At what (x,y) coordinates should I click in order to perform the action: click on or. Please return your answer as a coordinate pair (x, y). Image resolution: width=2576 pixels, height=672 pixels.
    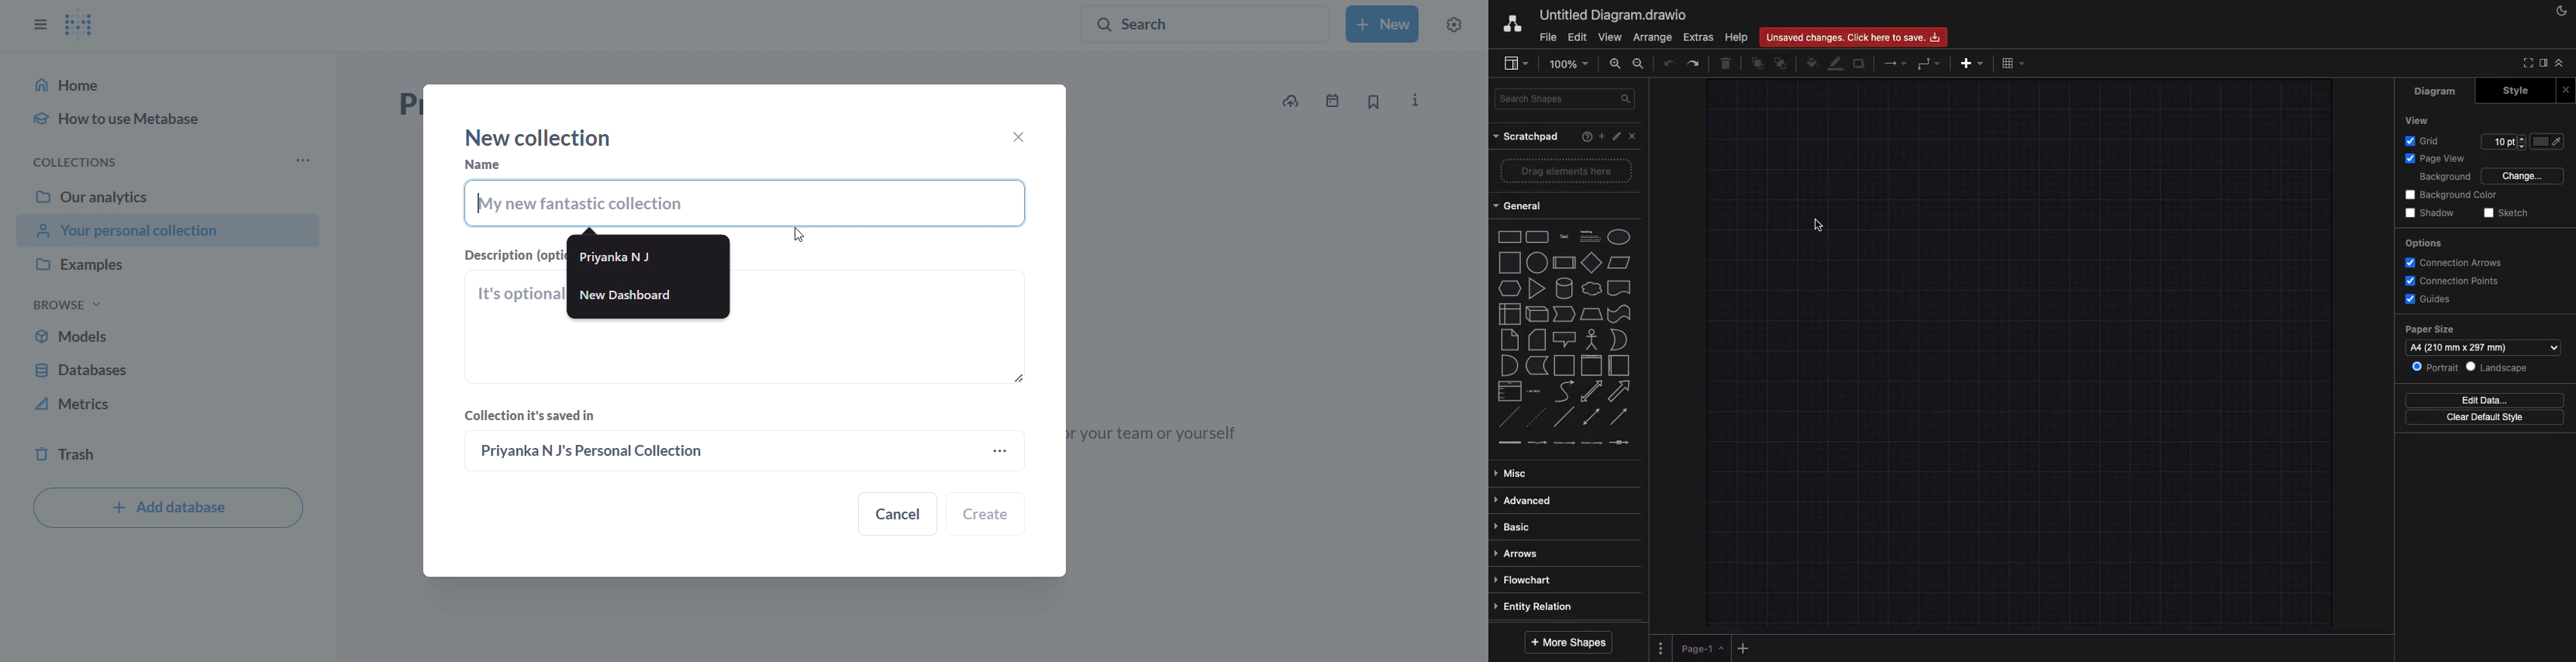
    Looking at the image, I should click on (1507, 365).